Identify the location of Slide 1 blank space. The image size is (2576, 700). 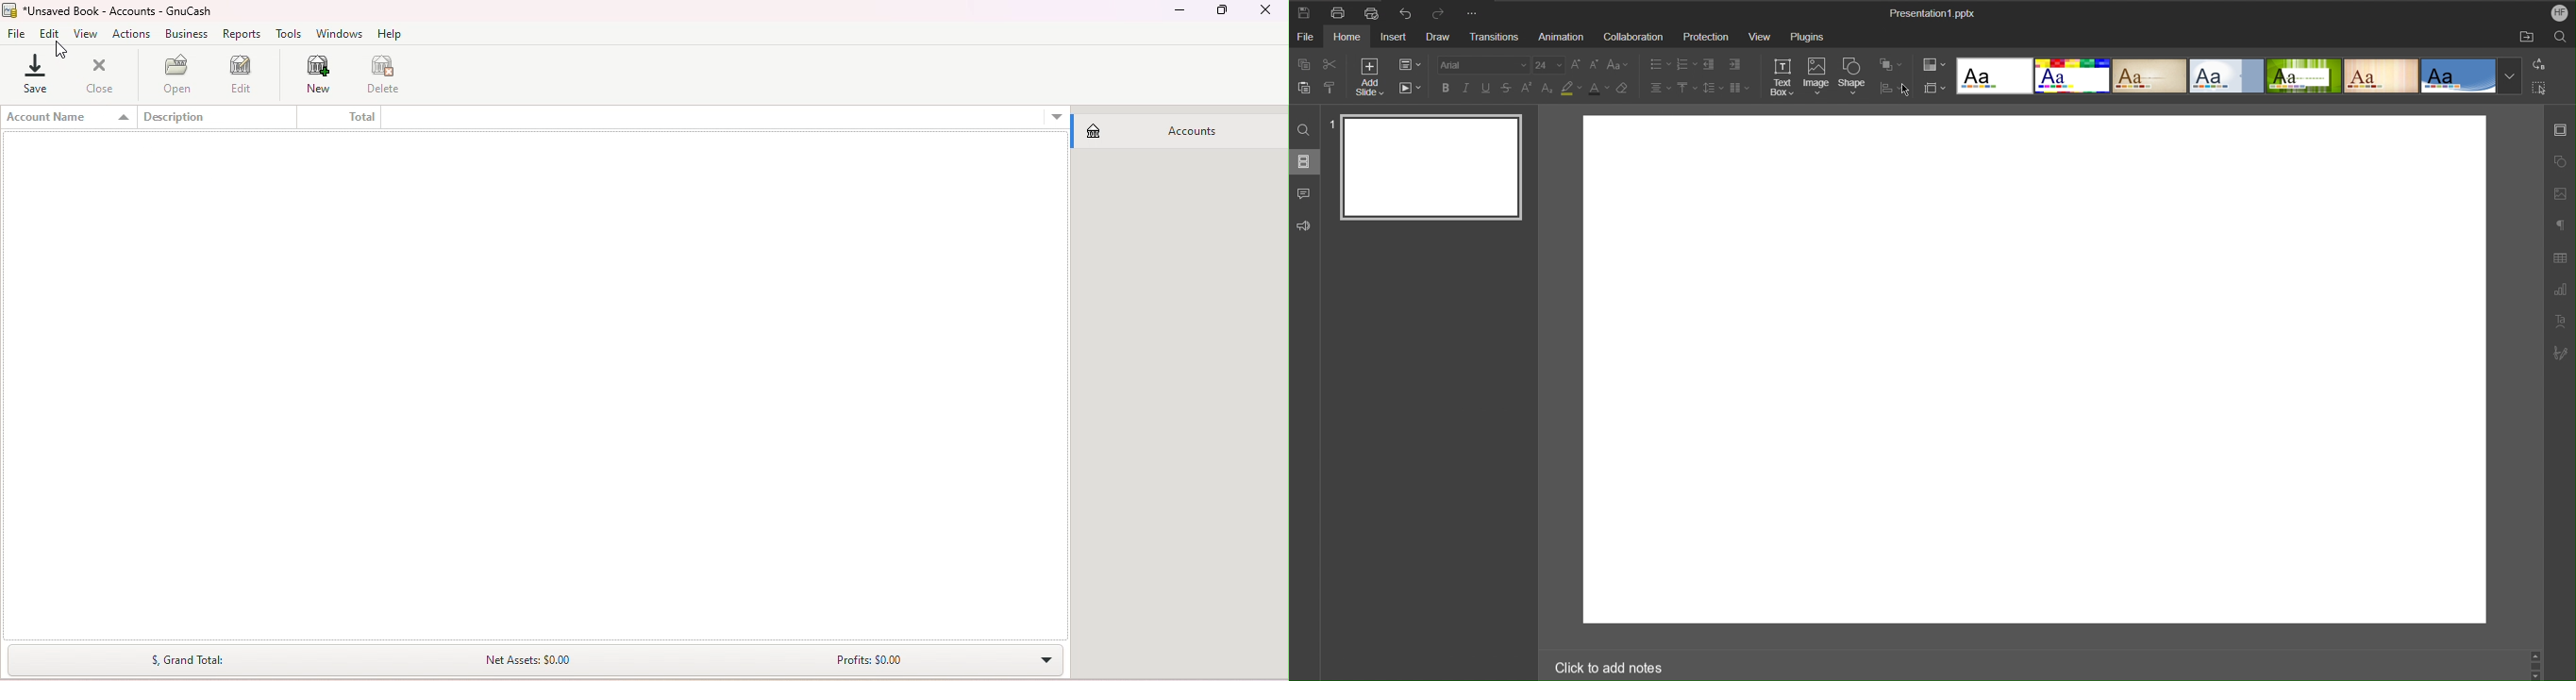
(2033, 369).